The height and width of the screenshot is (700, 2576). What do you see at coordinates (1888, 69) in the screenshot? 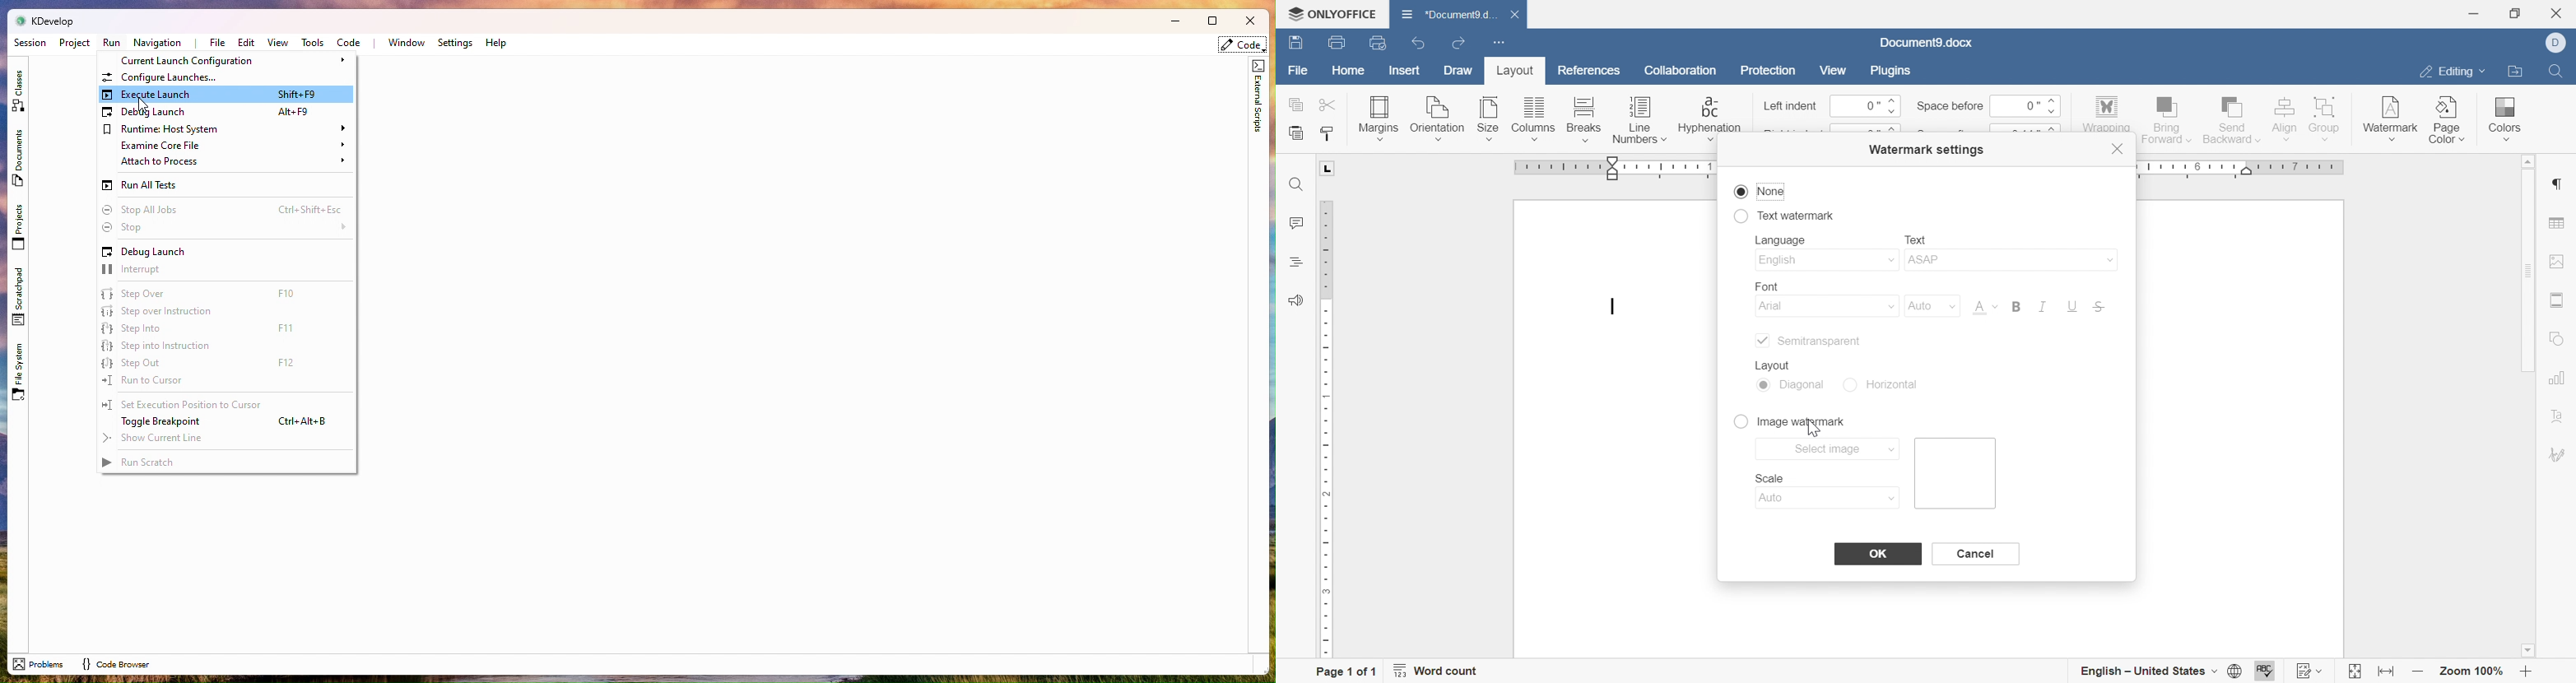
I see `plugins` at bounding box center [1888, 69].